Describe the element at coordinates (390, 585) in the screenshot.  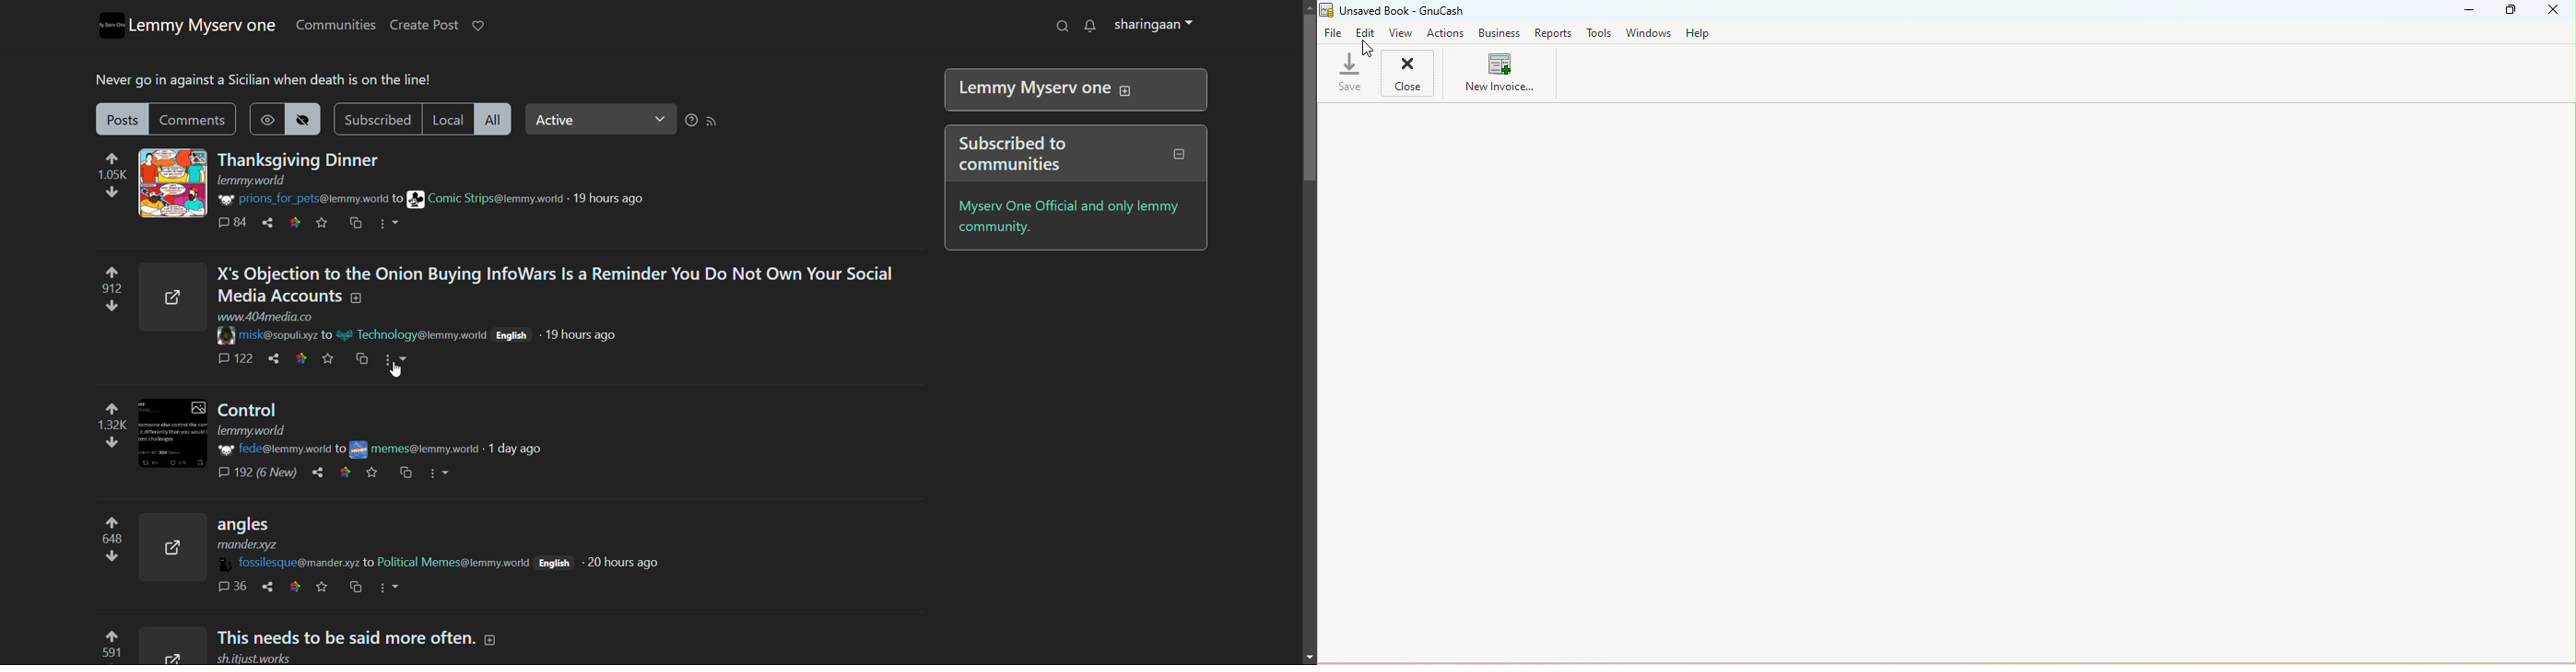
I see `more` at that location.